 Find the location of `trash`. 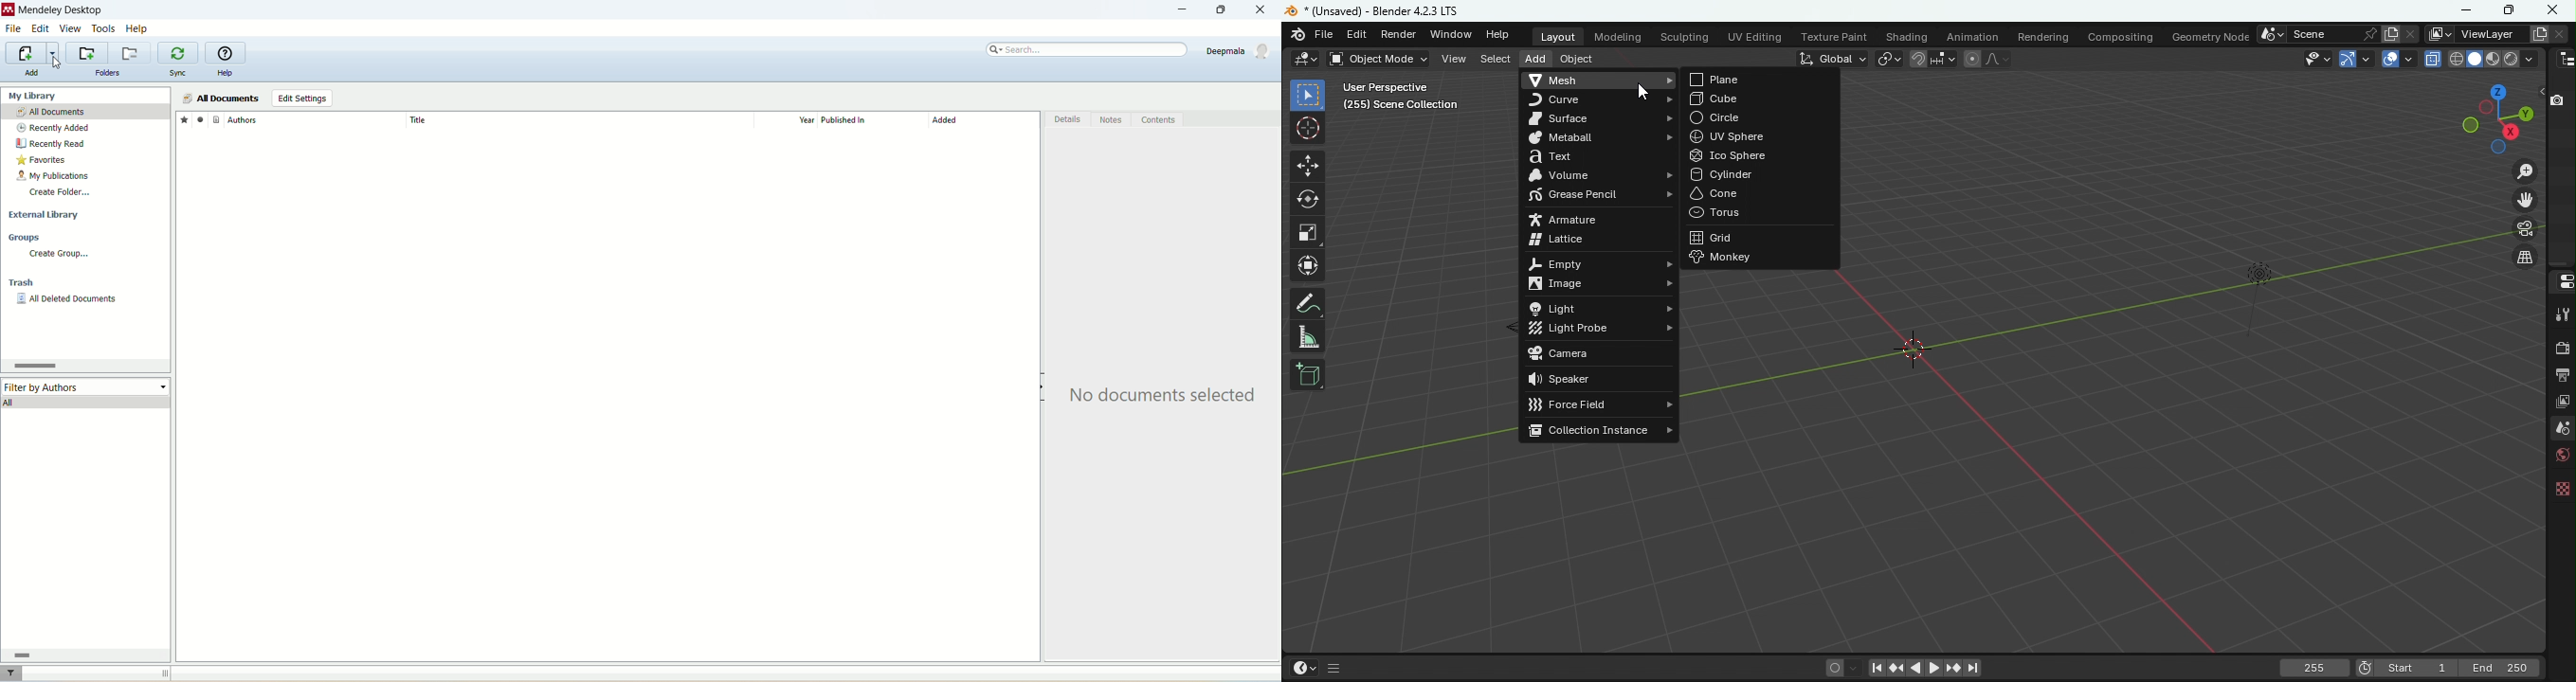

trash is located at coordinates (23, 284).